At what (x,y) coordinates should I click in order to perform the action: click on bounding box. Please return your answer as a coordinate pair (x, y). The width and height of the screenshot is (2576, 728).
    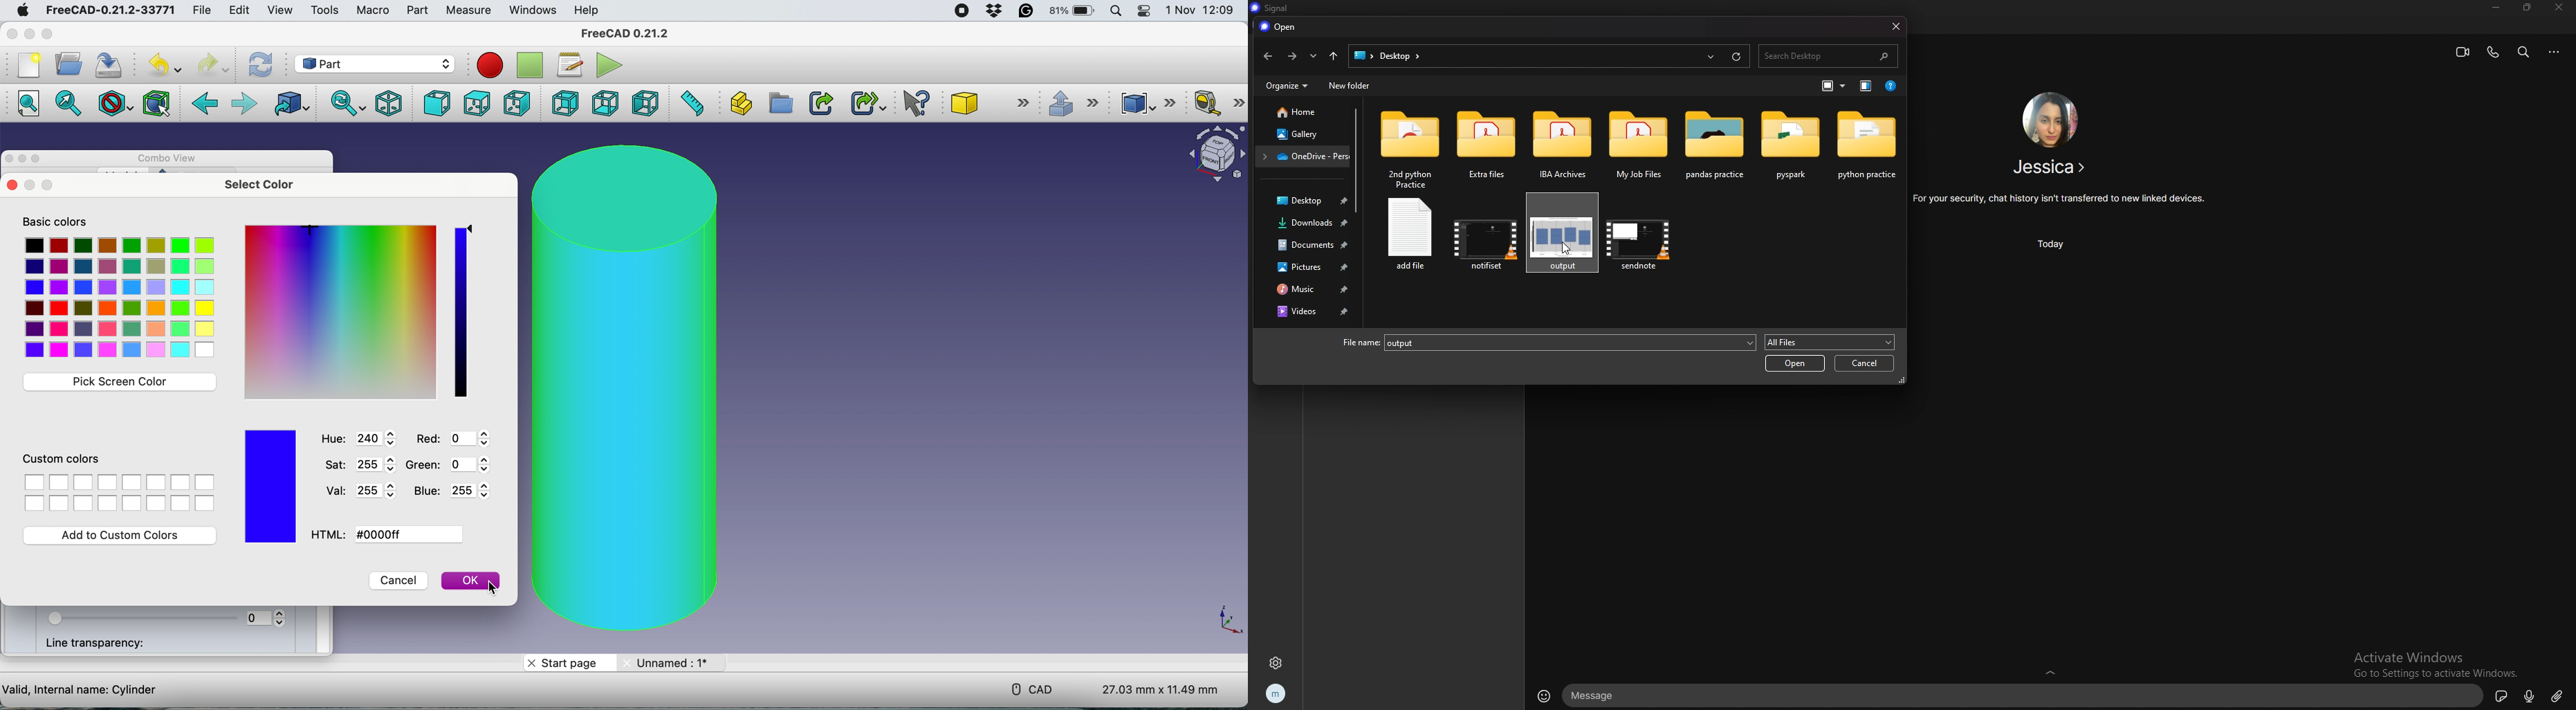
    Looking at the image, I should click on (156, 103).